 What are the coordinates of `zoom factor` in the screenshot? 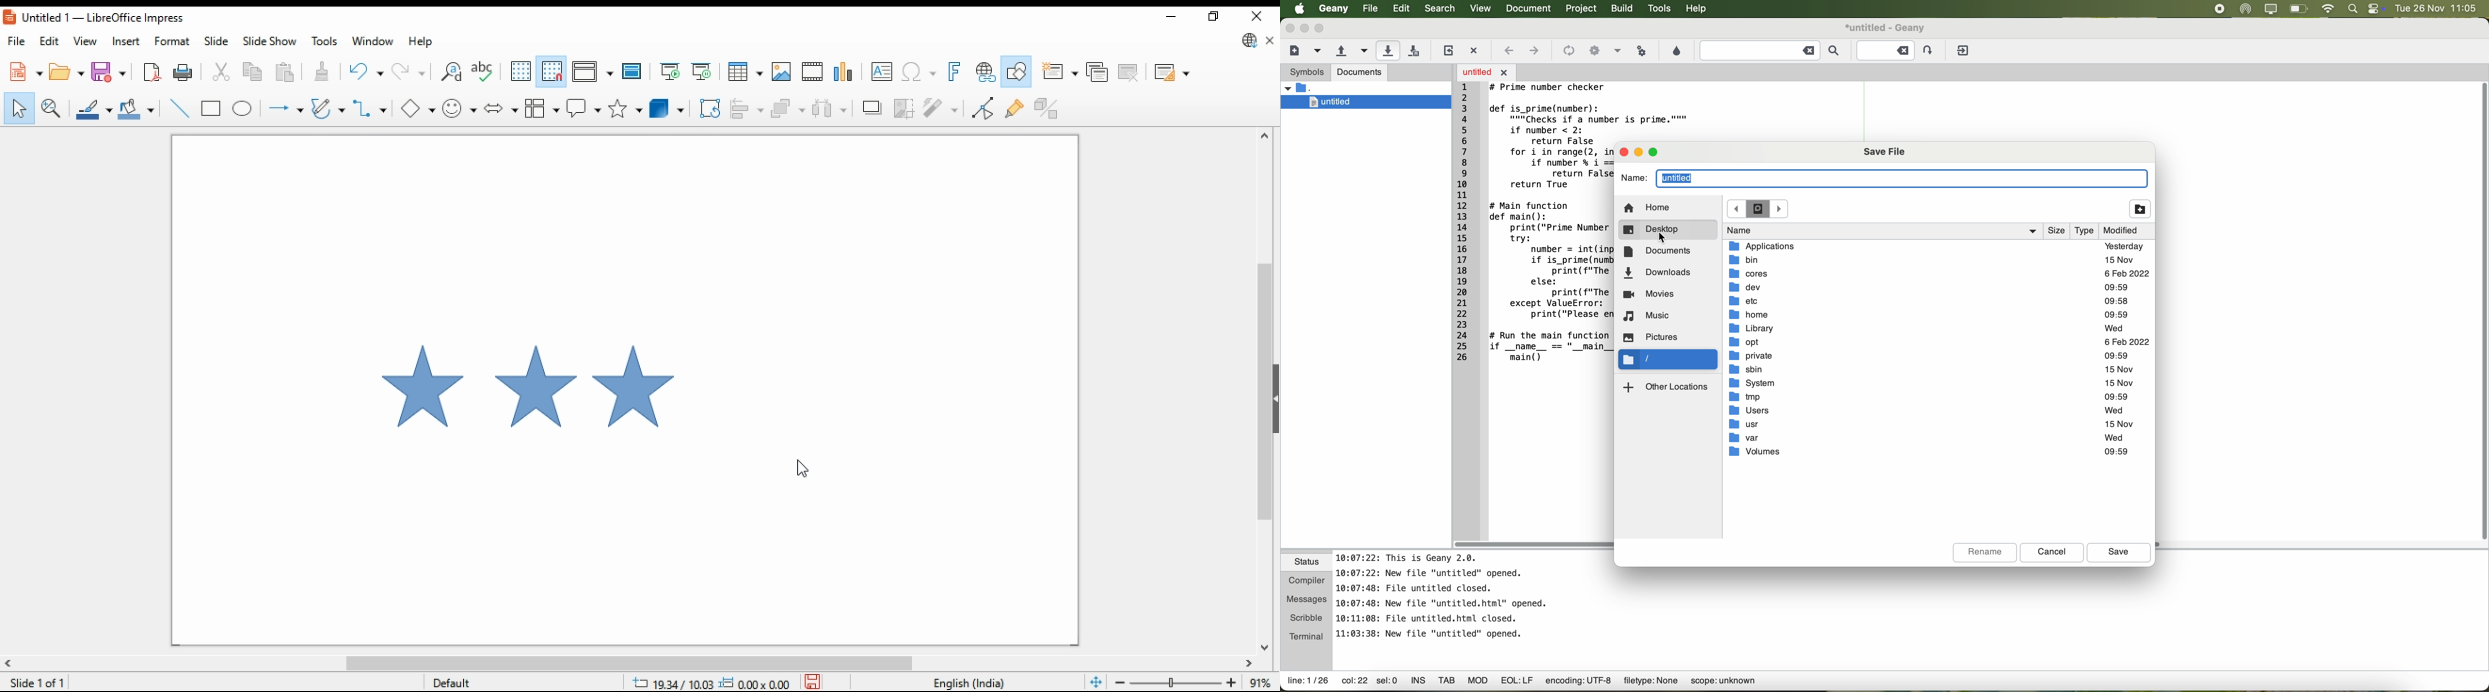 It's located at (1261, 682).